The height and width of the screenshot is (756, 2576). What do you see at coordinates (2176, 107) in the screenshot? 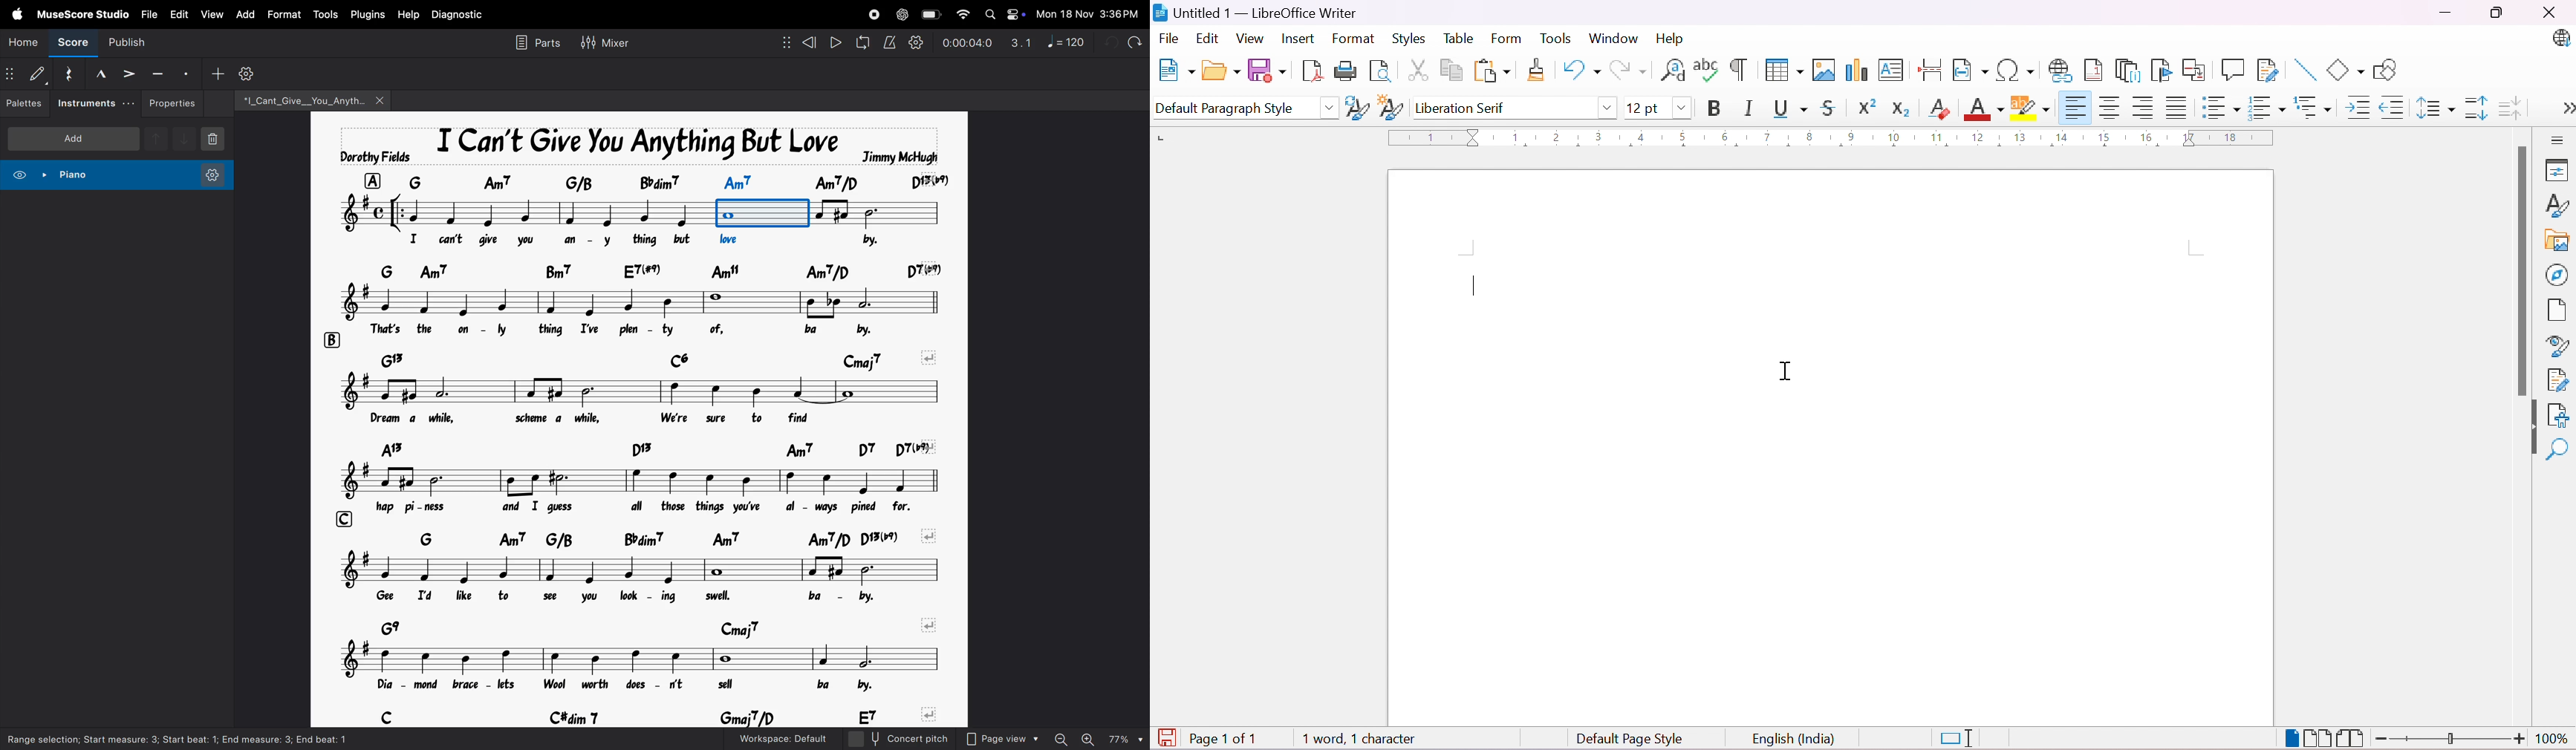
I see `Justified` at bounding box center [2176, 107].